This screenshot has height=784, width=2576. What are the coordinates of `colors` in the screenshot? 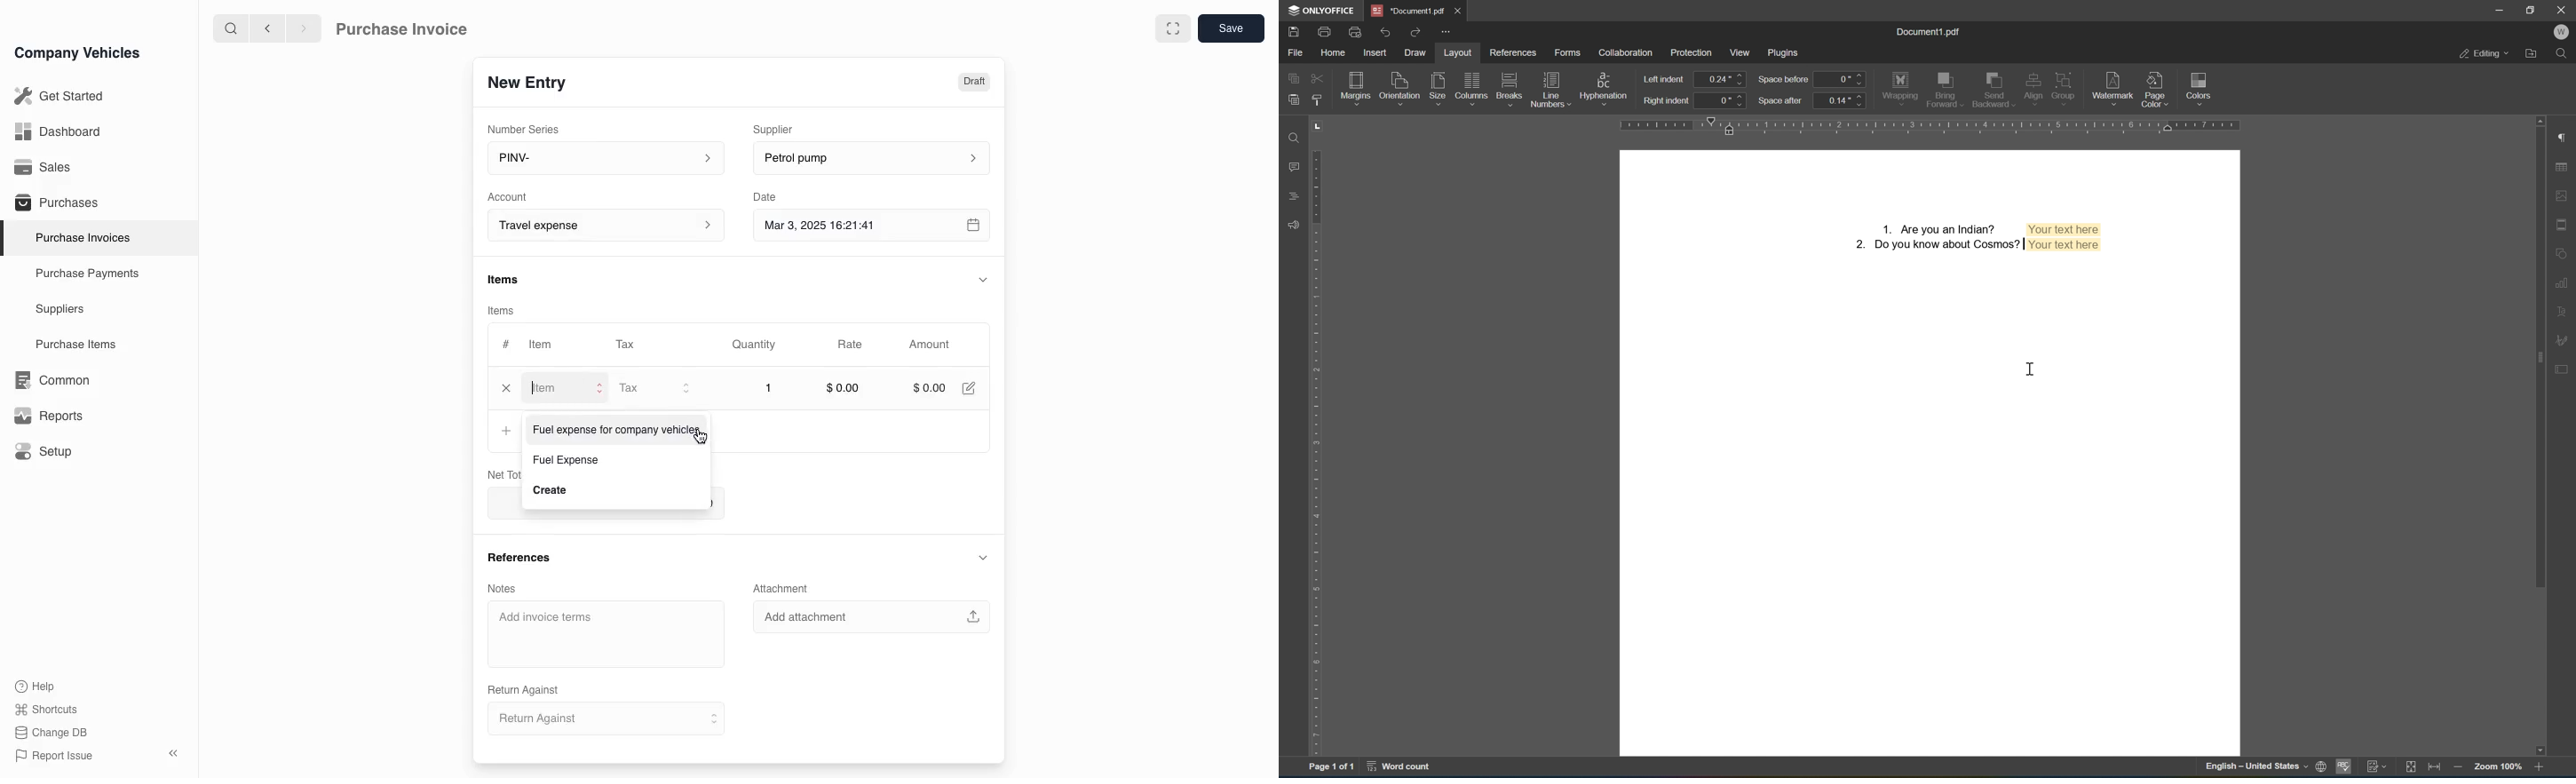 It's located at (2199, 87).